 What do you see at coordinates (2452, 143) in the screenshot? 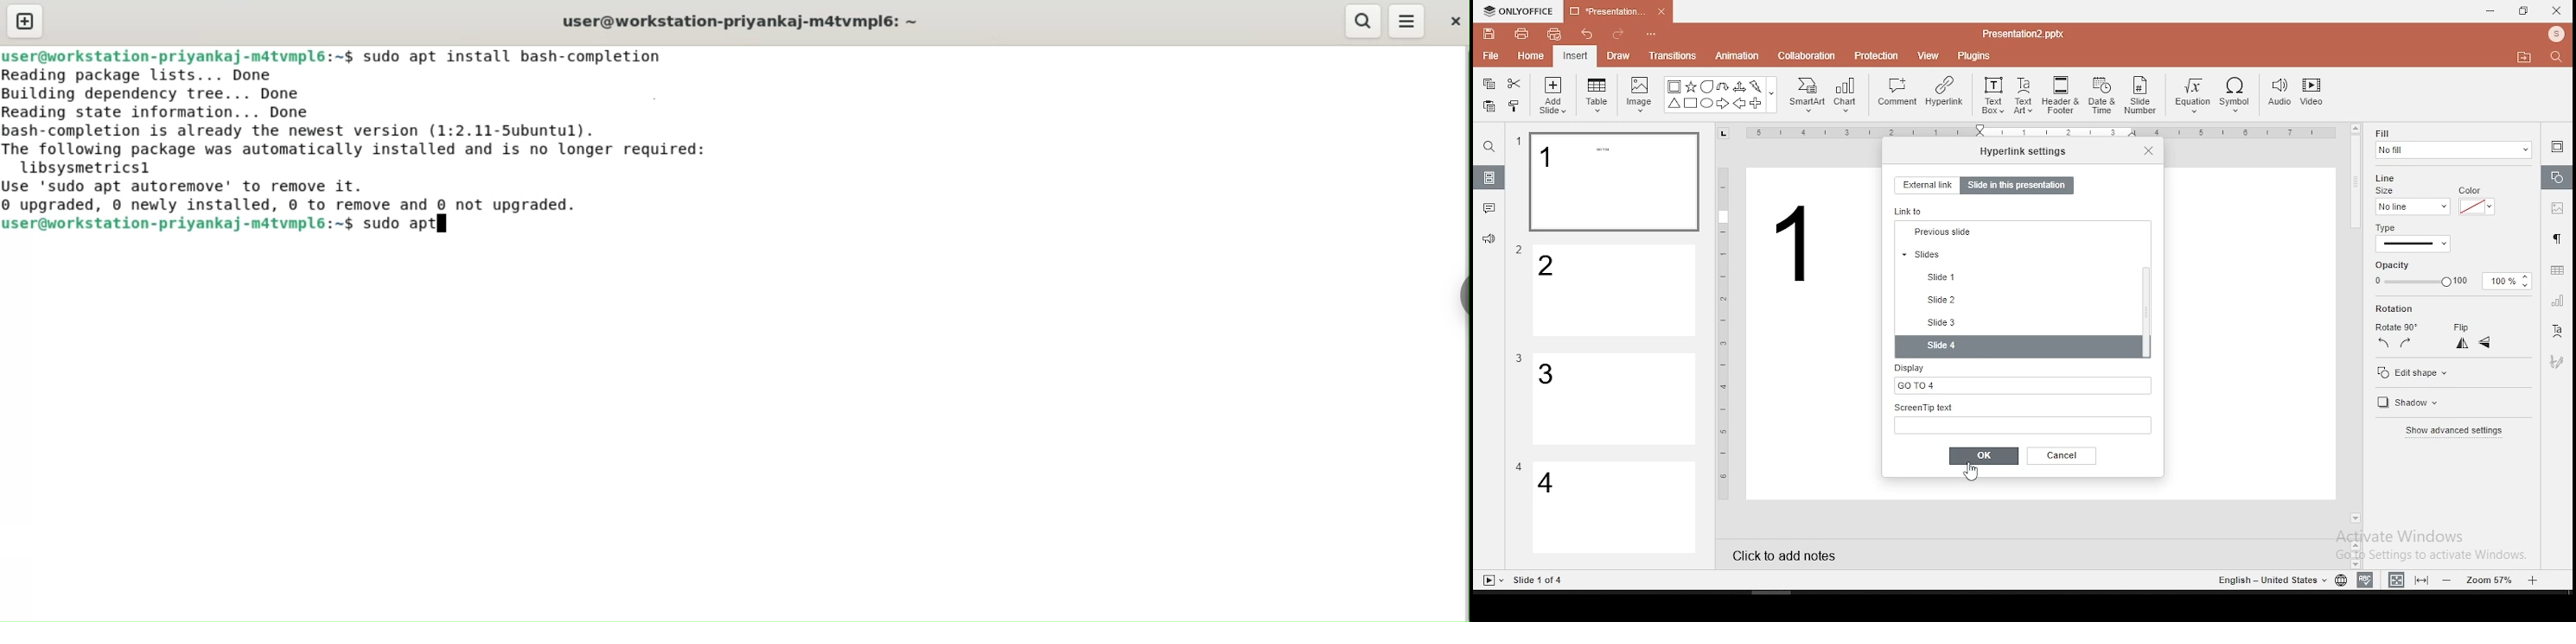
I see `fill` at bounding box center [2452, 143].